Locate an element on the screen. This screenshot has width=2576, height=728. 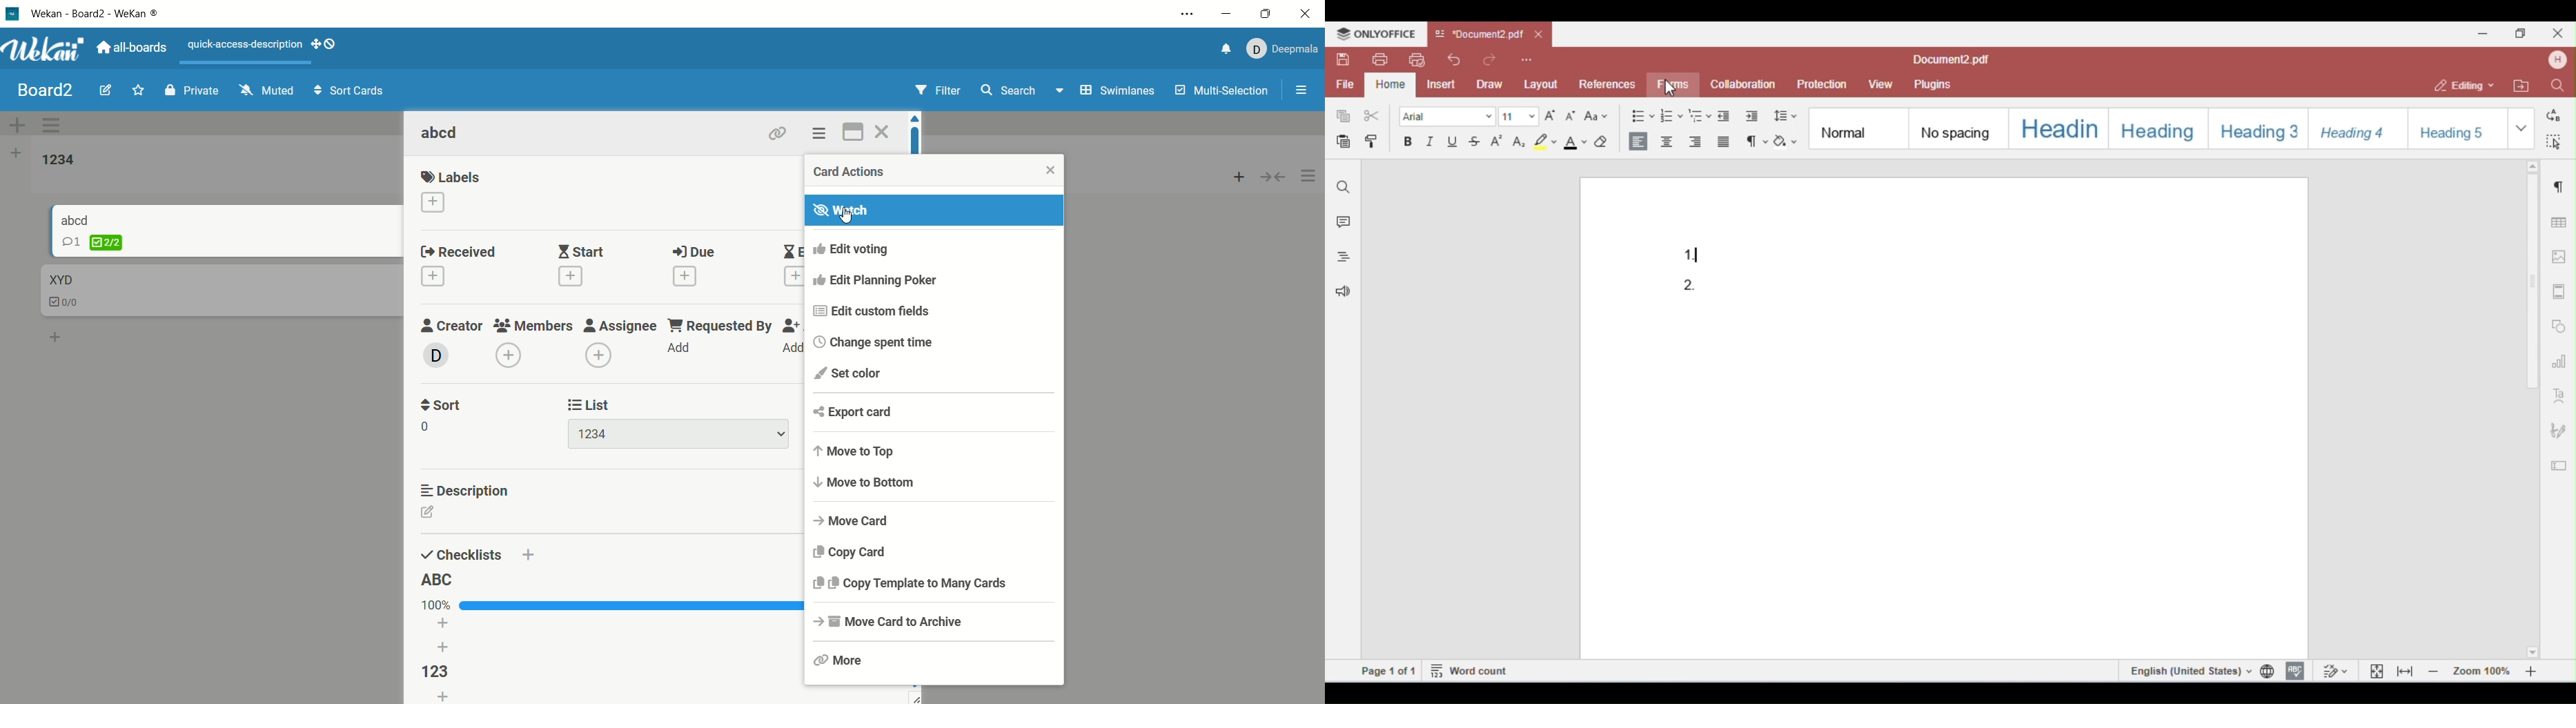
progress is located at coordinates (604, 603).